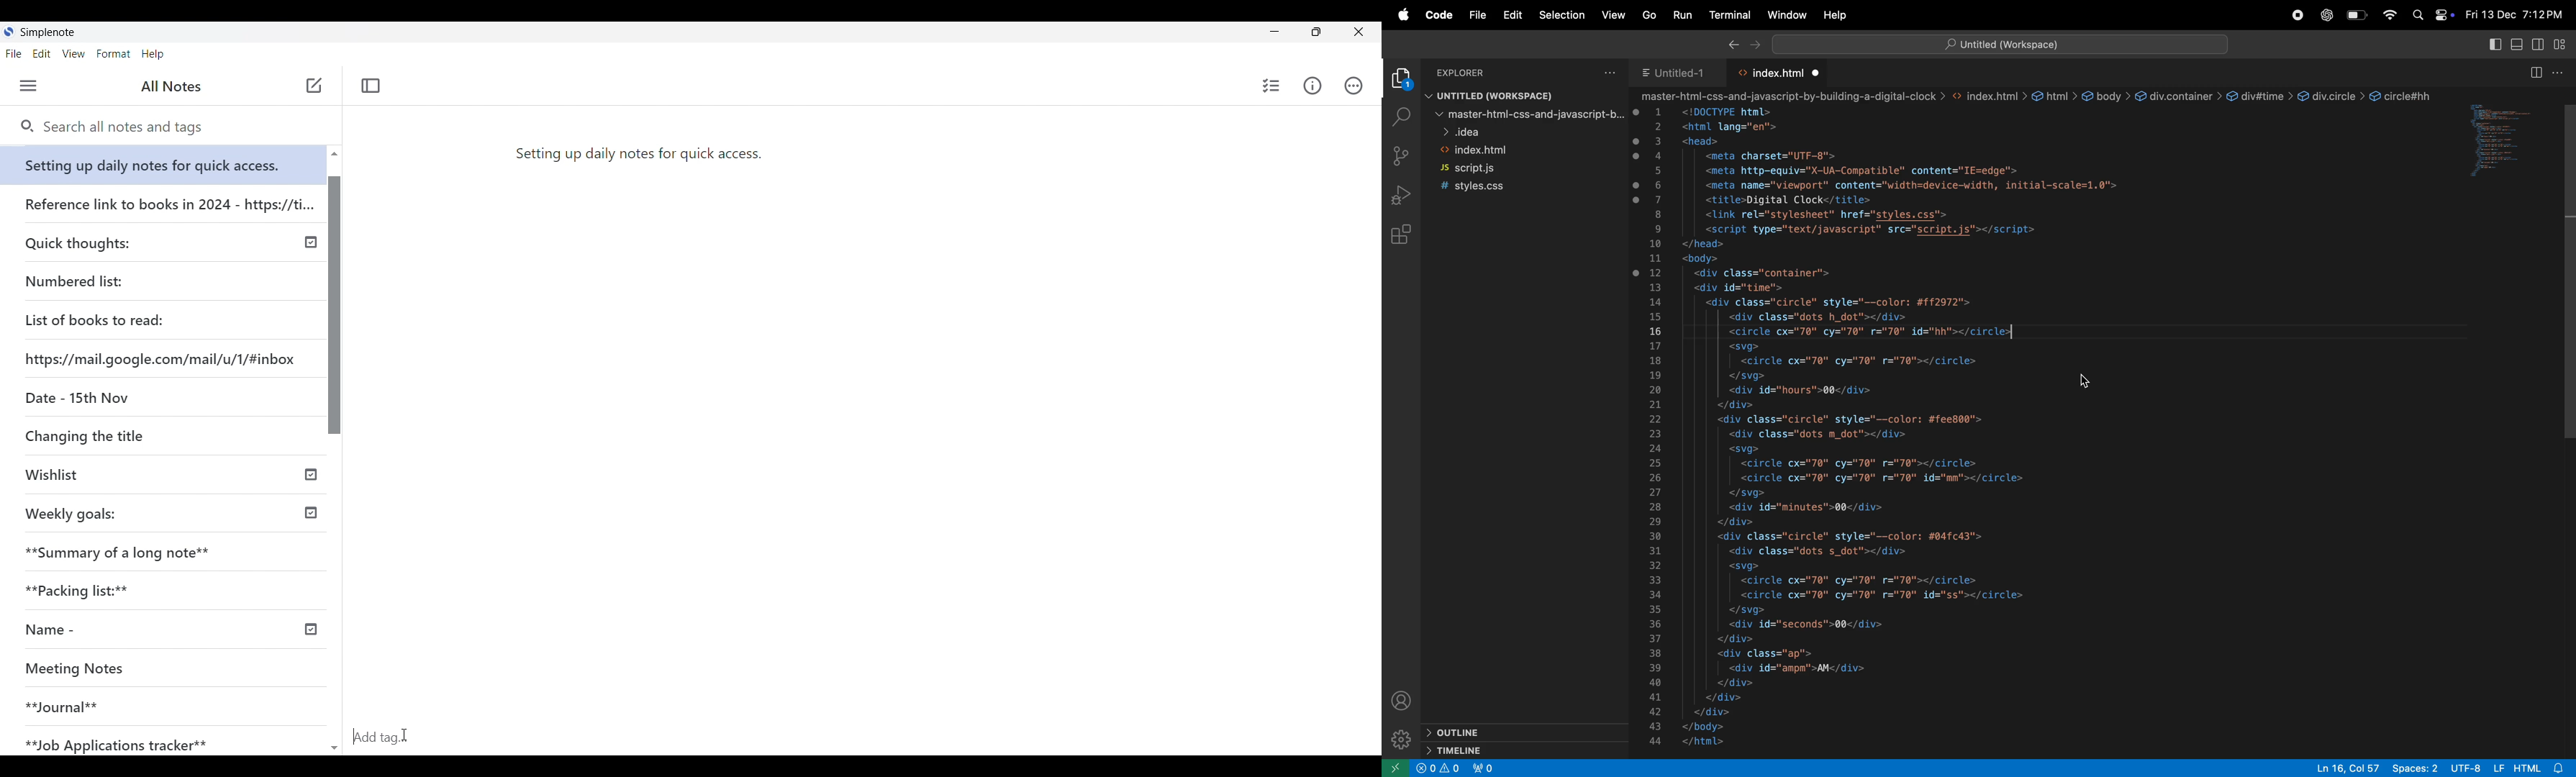 The height and width of the screenshot is (784, 2576). I want to click on View menu, so click(73, 54).